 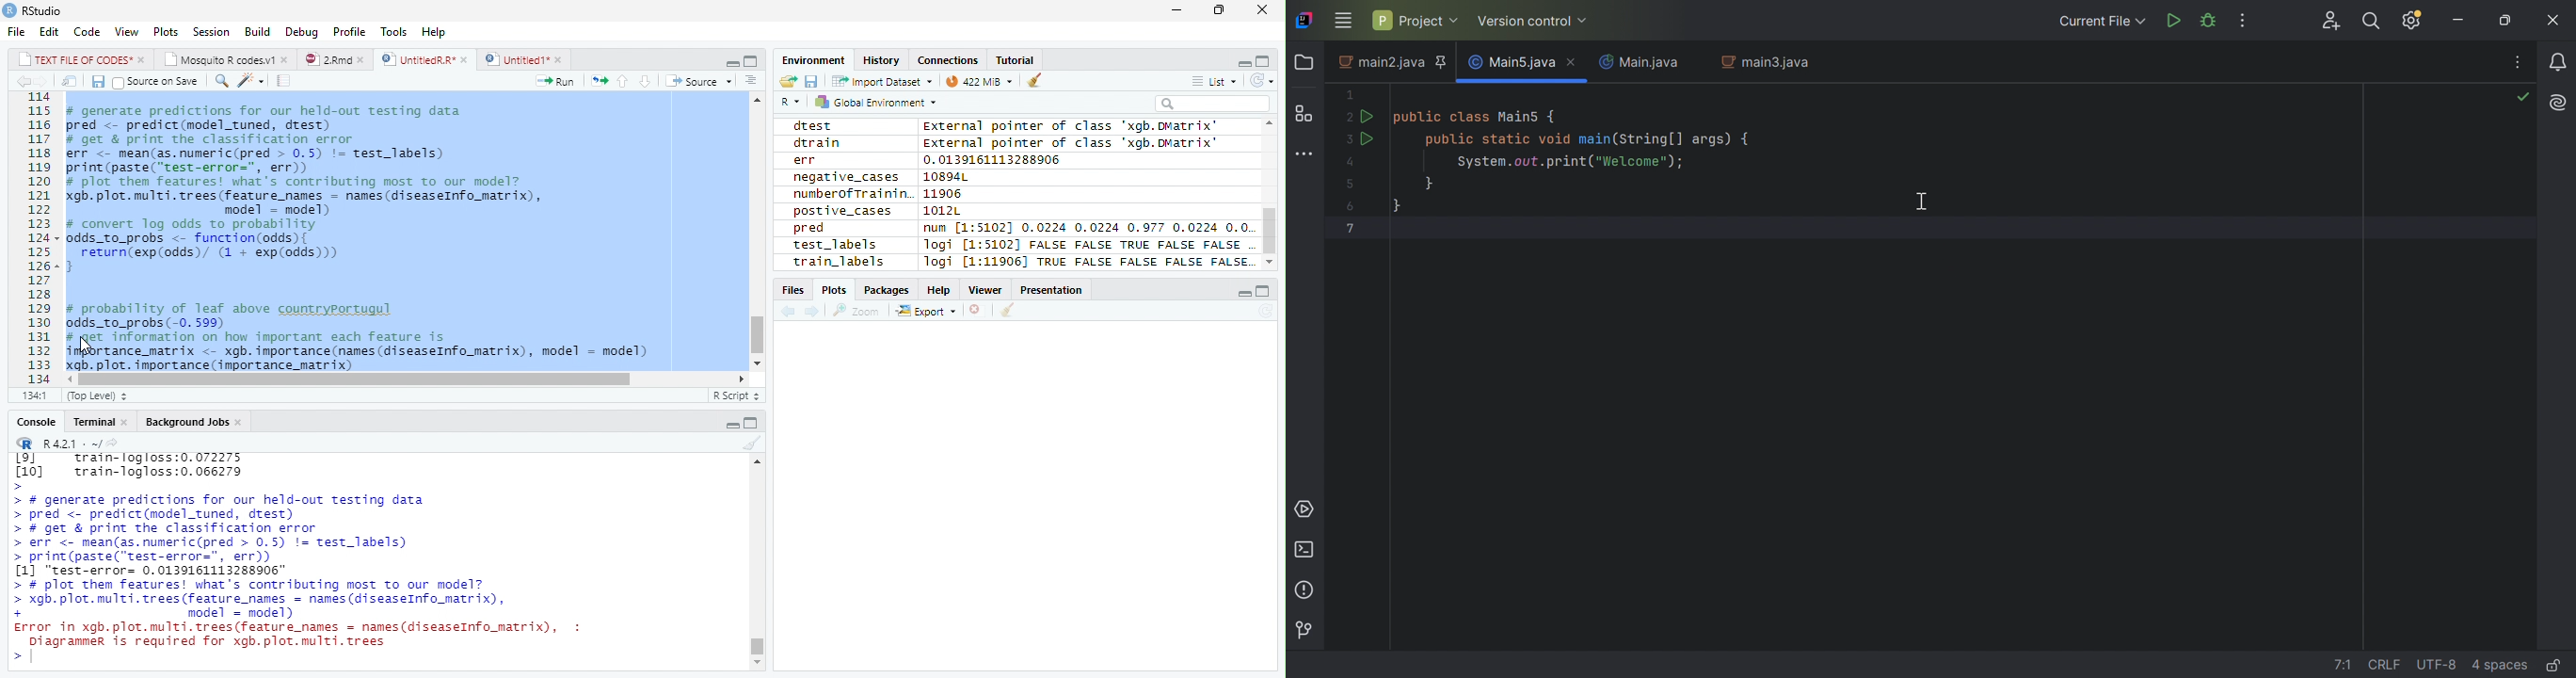 What do you see at coordinates (99, 423) in the screenshot?
I see `Terminal` at bounding box center [99, 423].